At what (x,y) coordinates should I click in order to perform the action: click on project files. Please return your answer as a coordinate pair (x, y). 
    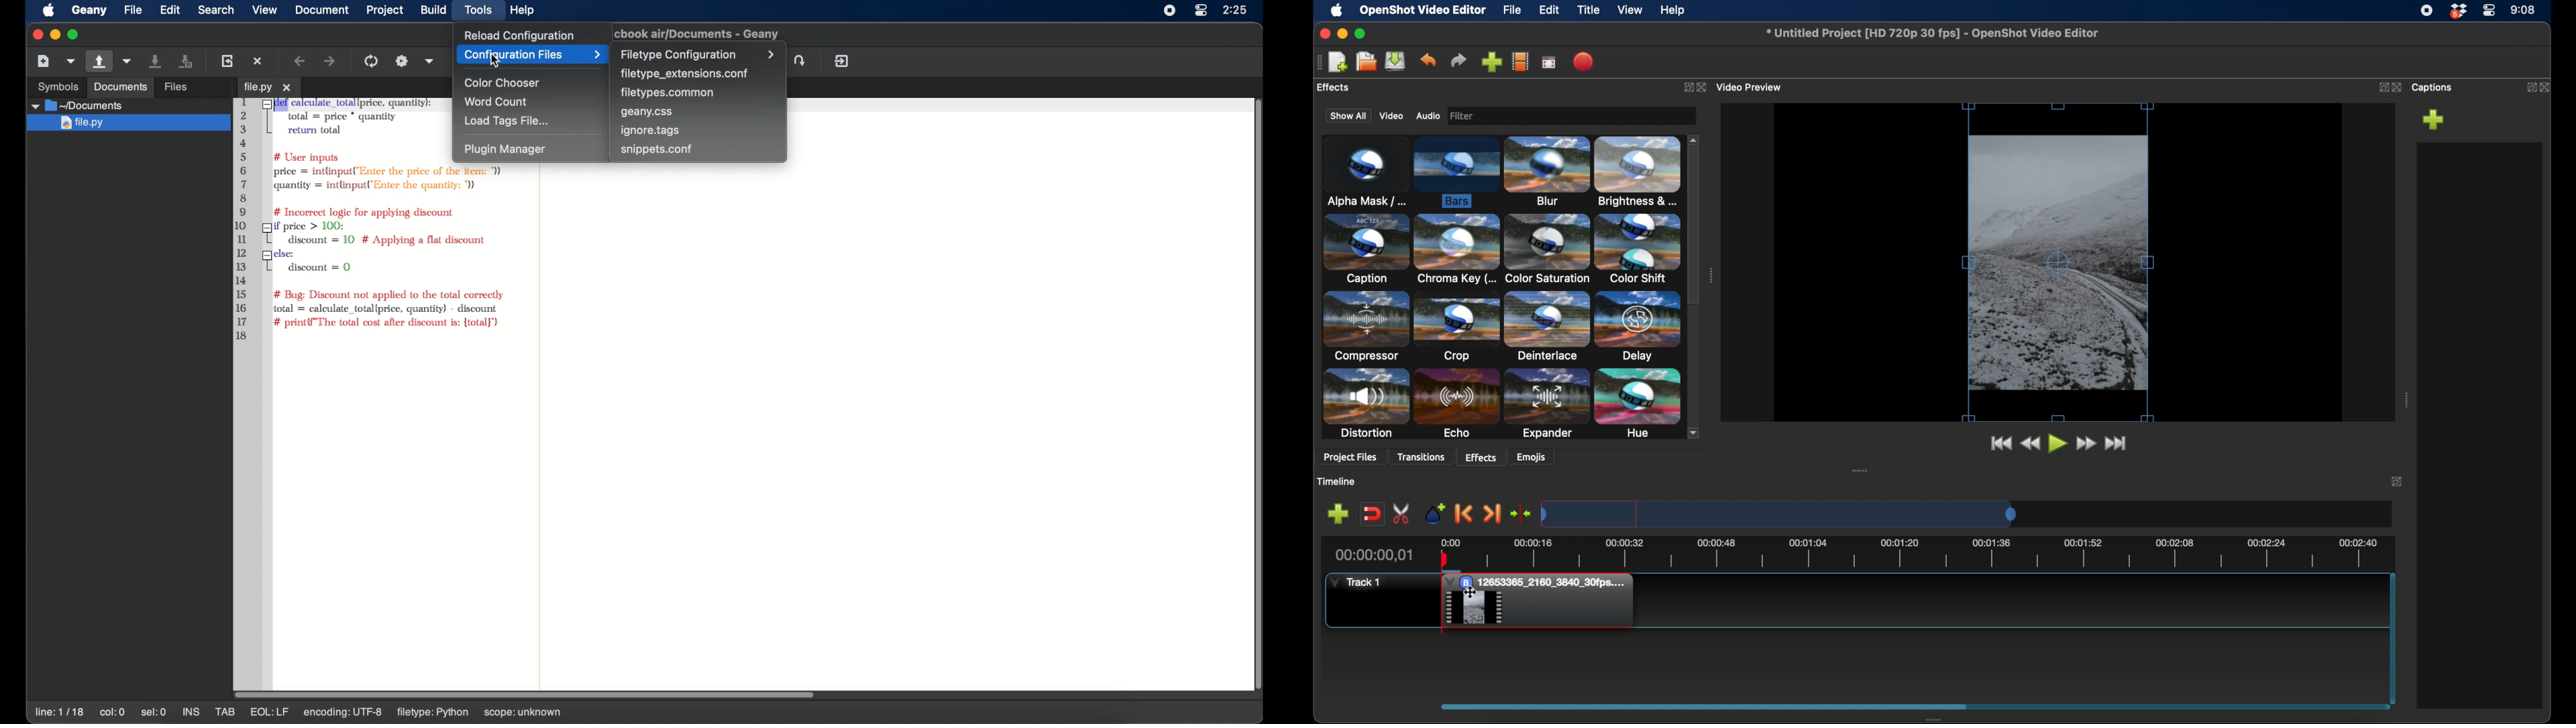
    Looking at the image, I should click on (1346, 88).